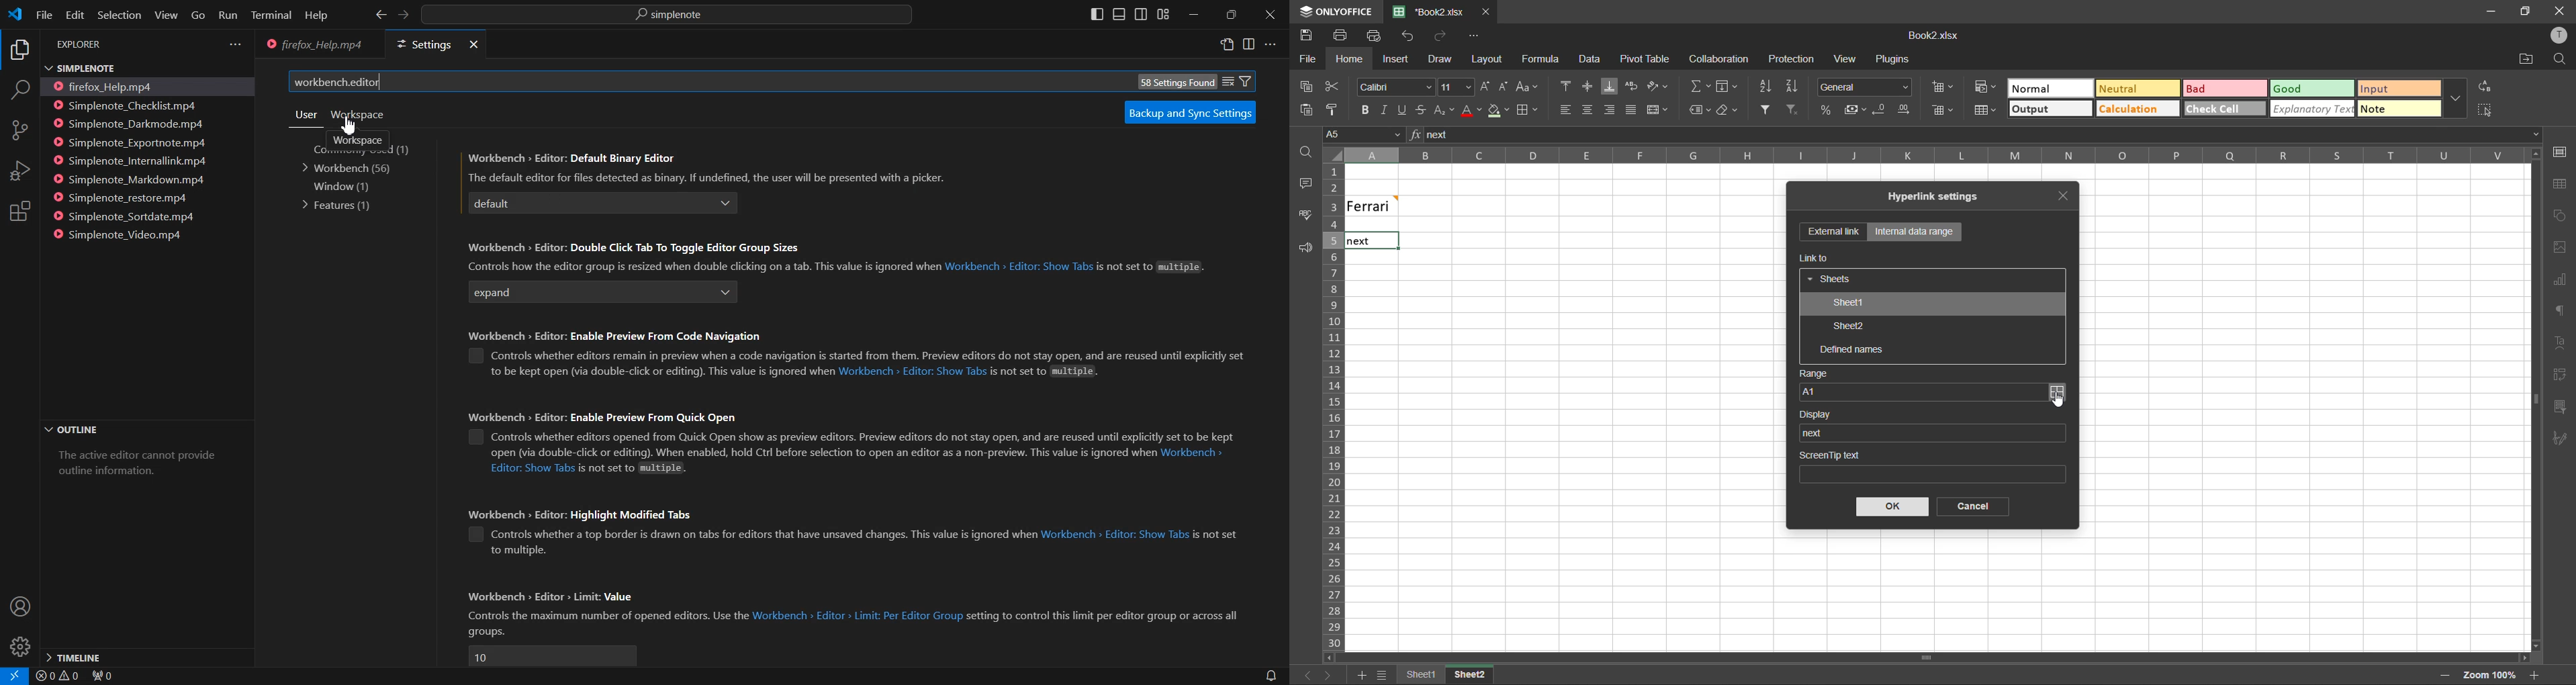 Image resolution: width=2576 pixels, height=700 pixels. What do you see at coordinates (1844, 58) in the screenshot?
I see `view` at bounding box center [1844, 58].